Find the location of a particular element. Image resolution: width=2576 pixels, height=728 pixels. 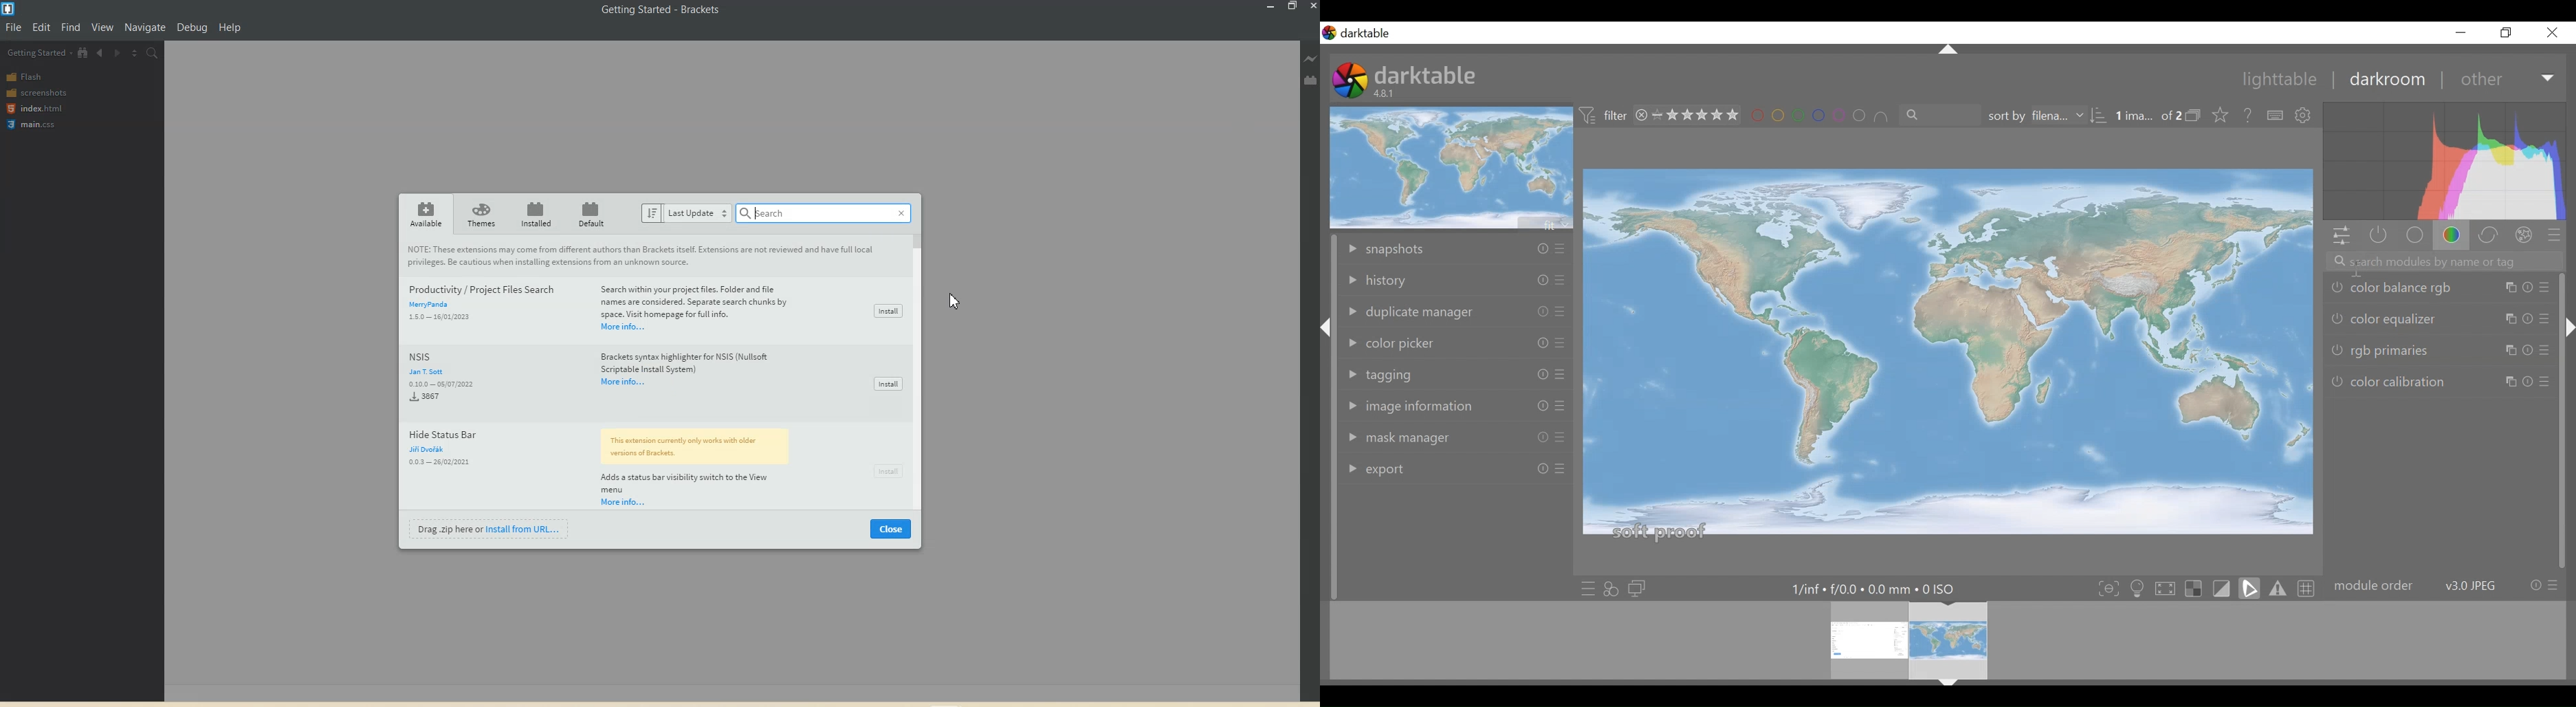

 is located at coordinates (2517, 319).